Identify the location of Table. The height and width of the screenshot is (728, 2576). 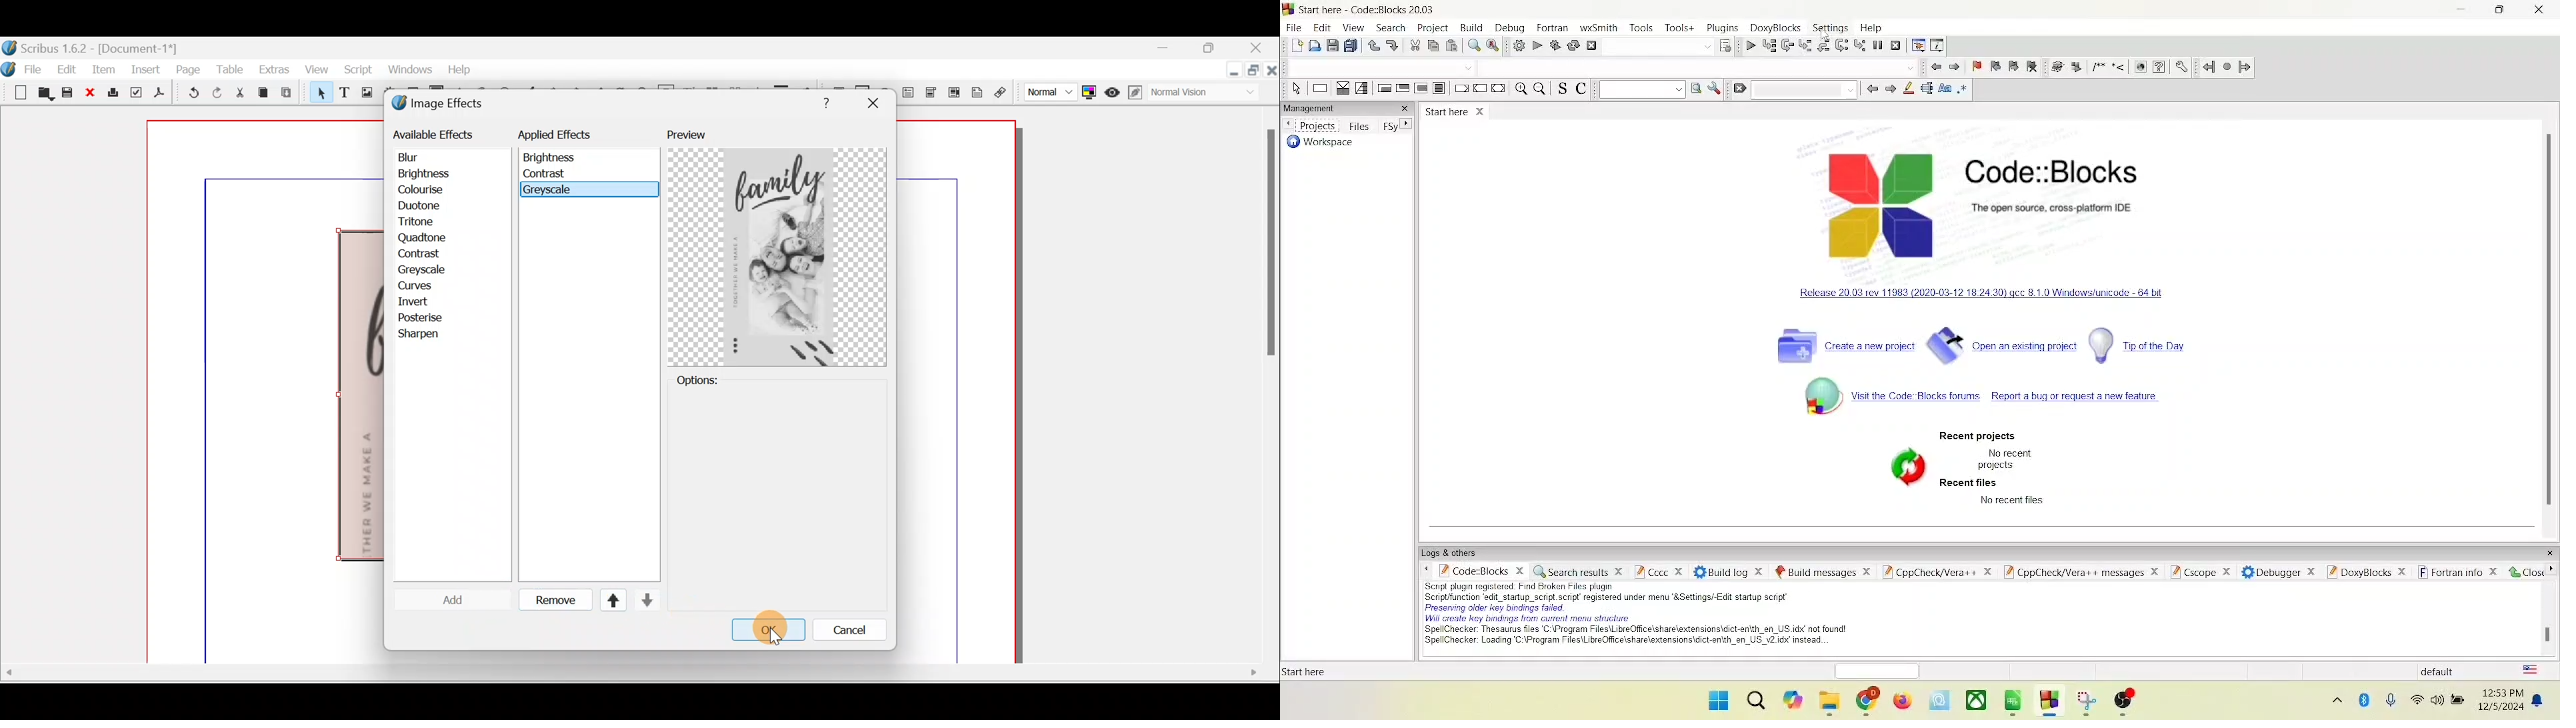
(231, 71).